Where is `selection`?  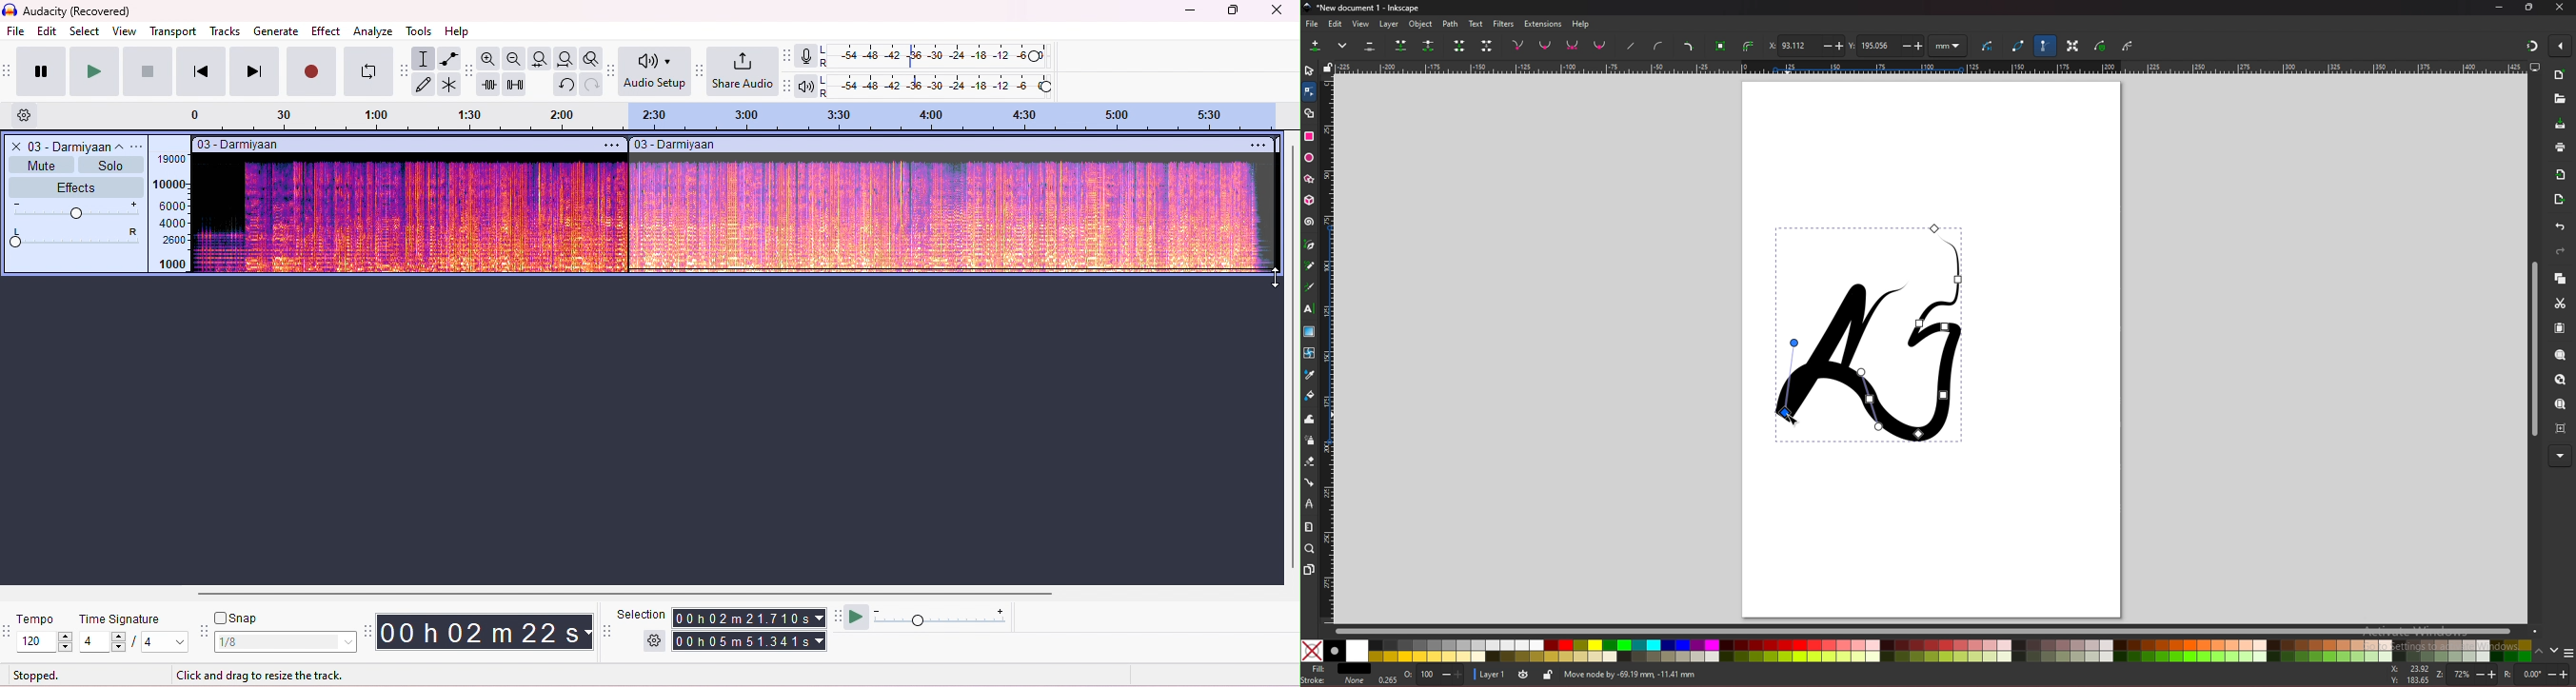
selection is located at coordinates (425, 58).